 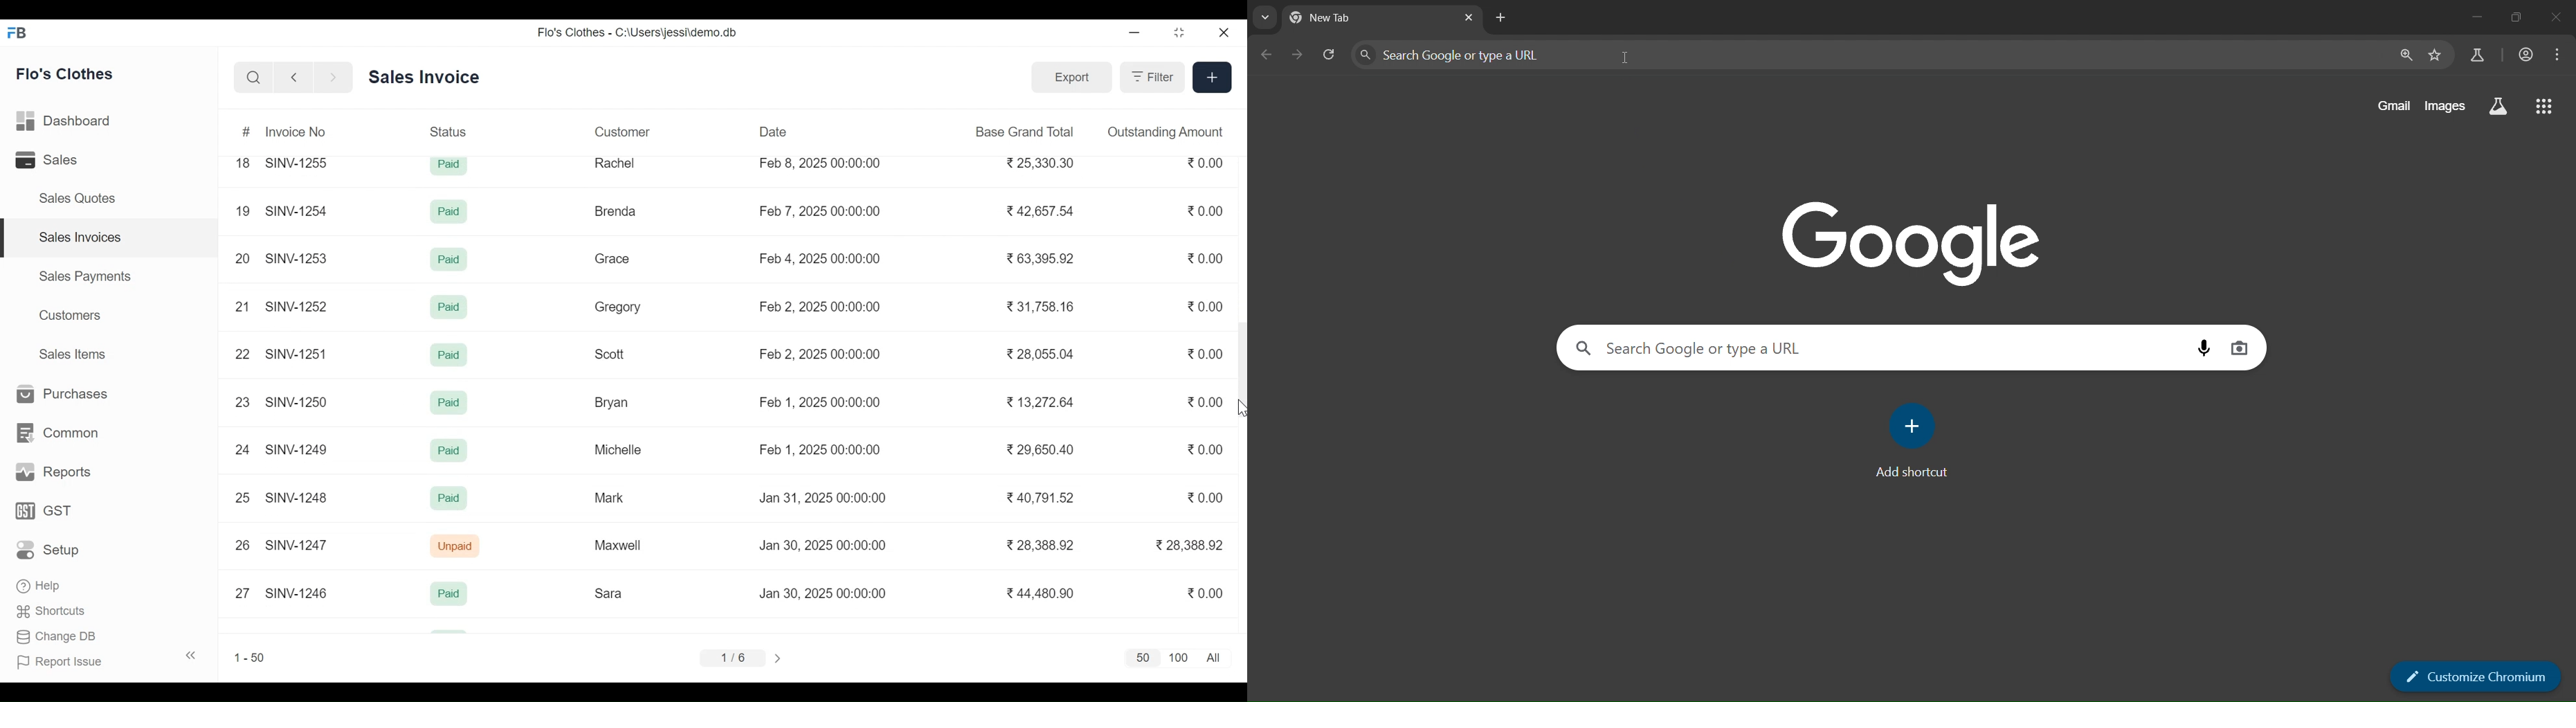 I want to click on 20, so click(x=242, y=256).